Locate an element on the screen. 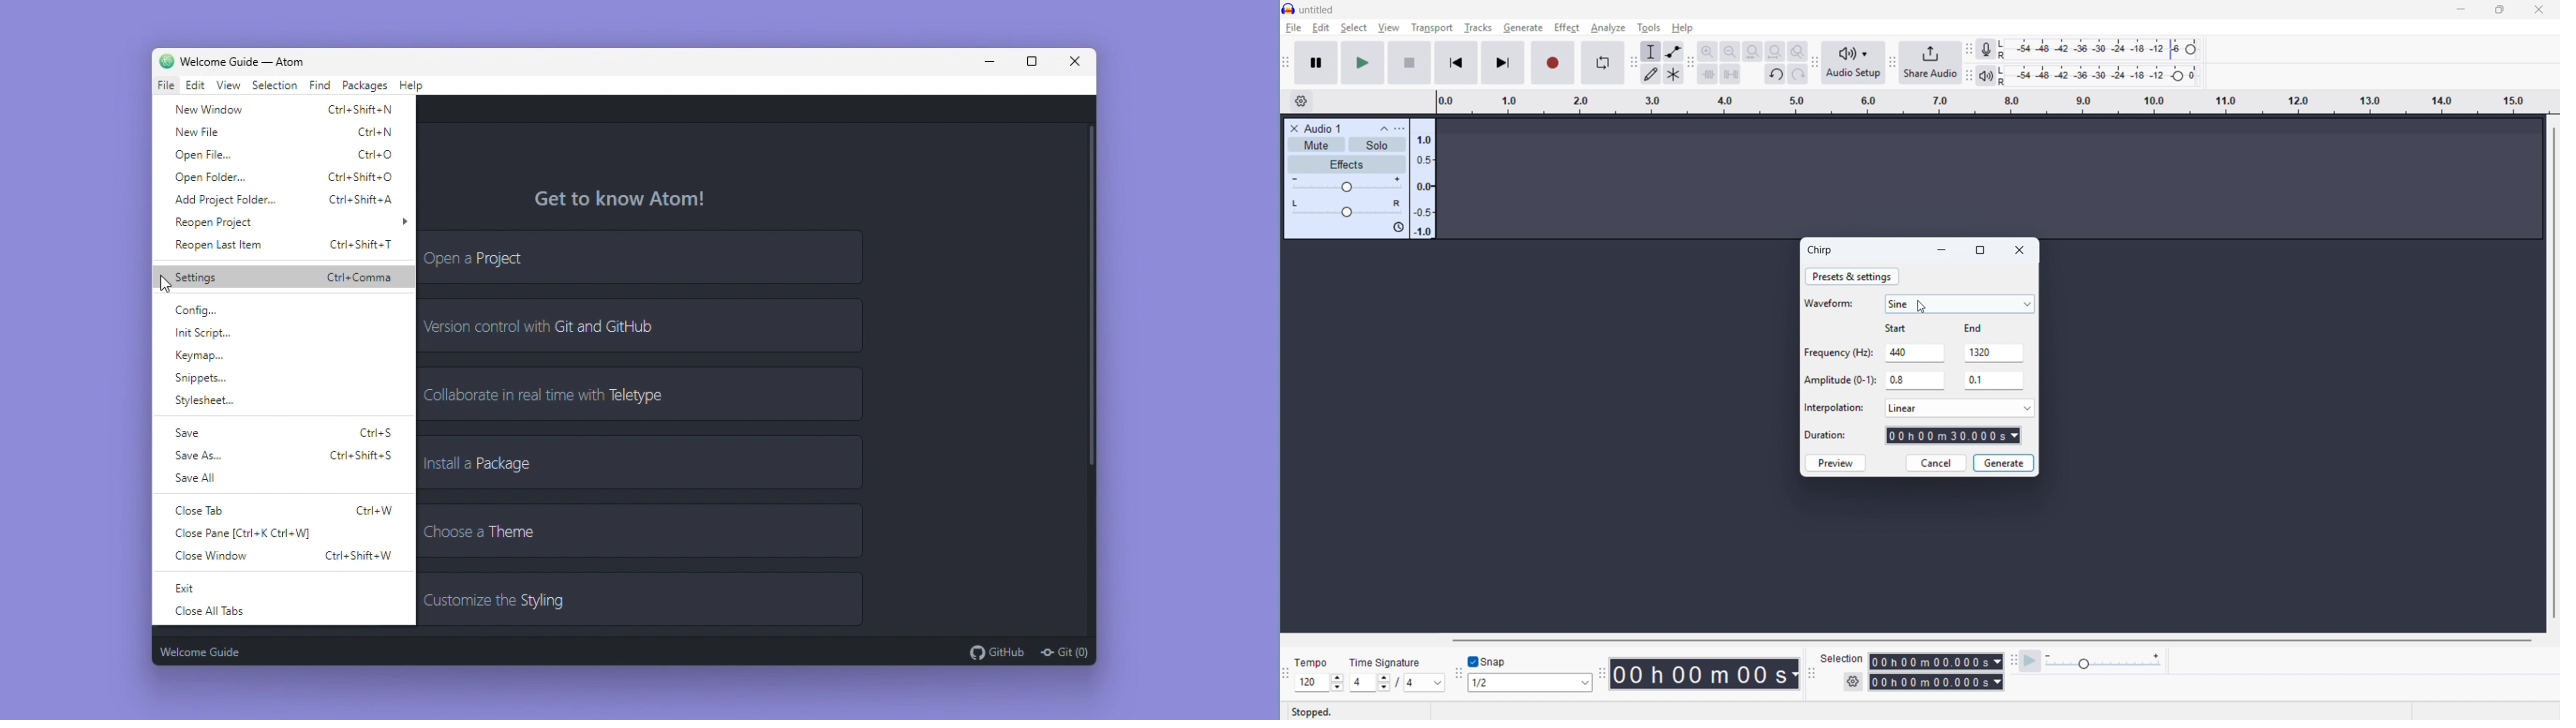 Image resolution: width=2576 pixels, height=728 pixels. Chirp dialogue box  is located at coordinates (1819, 250).